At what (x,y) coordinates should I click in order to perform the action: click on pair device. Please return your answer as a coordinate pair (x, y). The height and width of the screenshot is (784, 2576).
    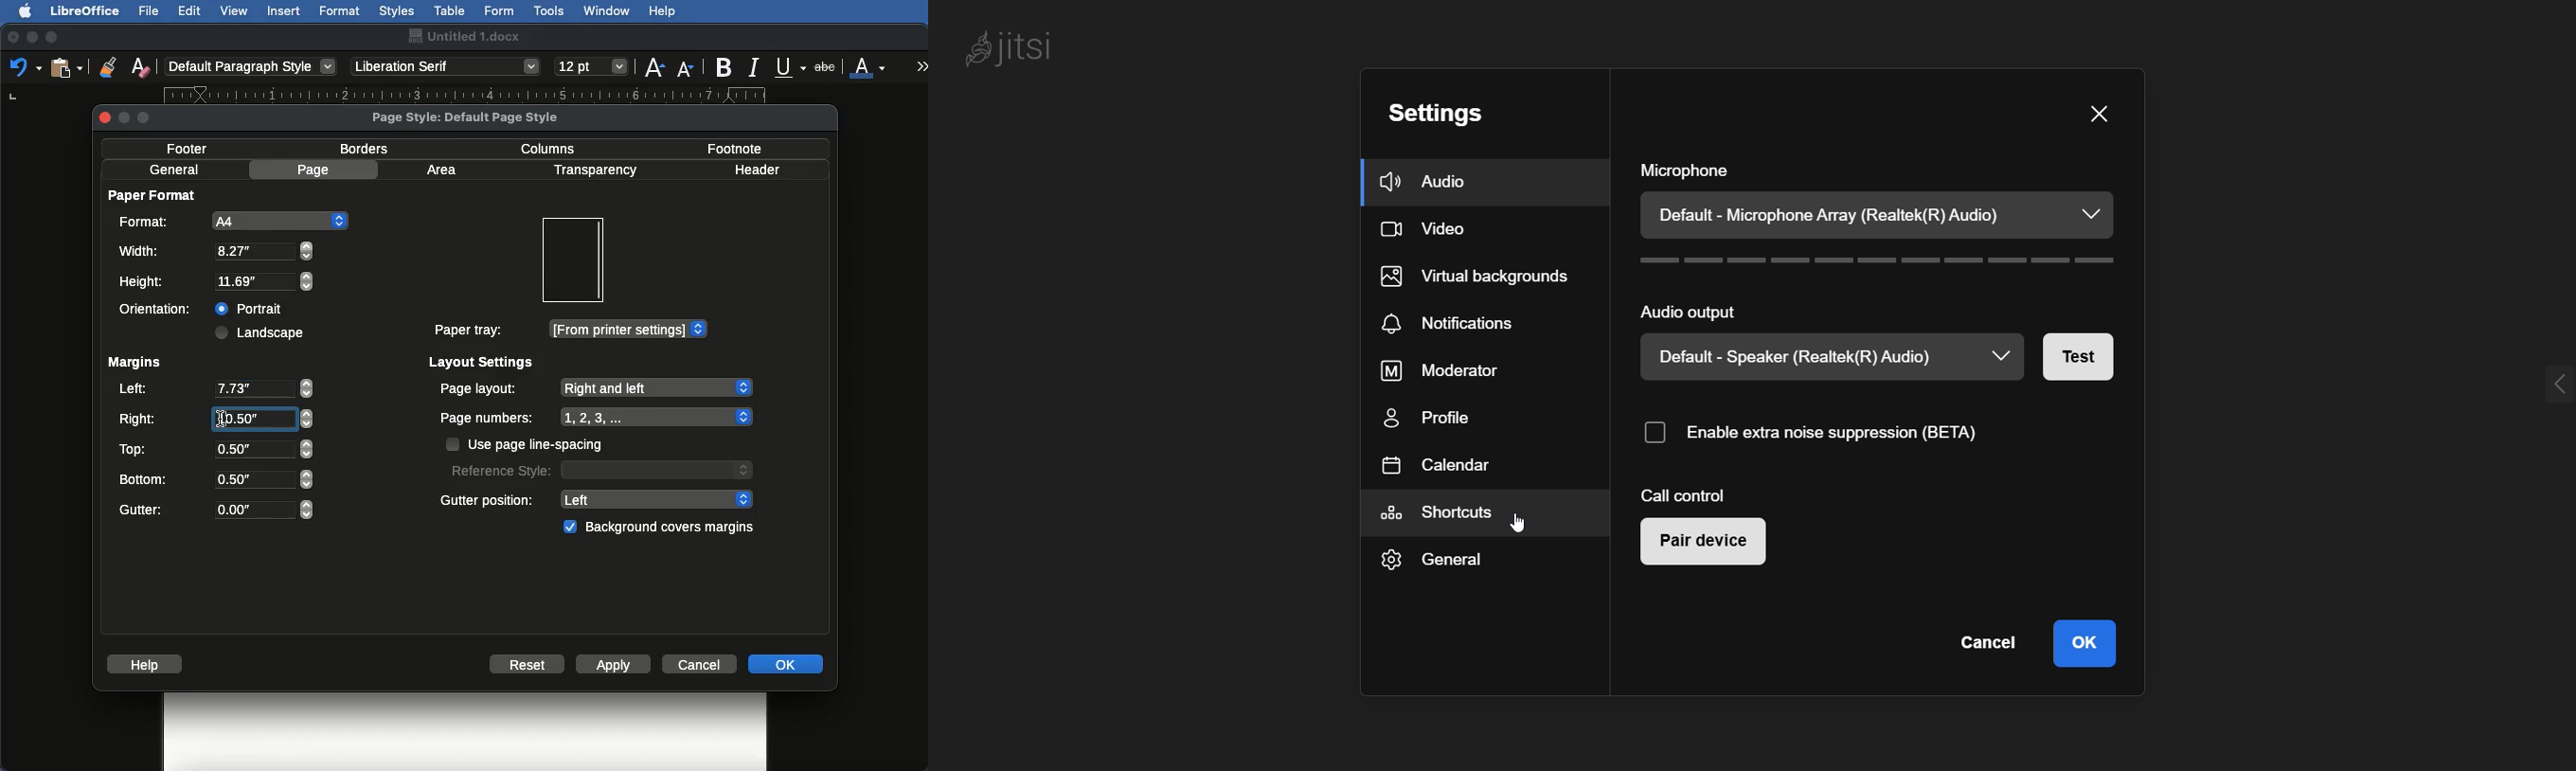
    Looking at the image, I should click on (1714, 540).